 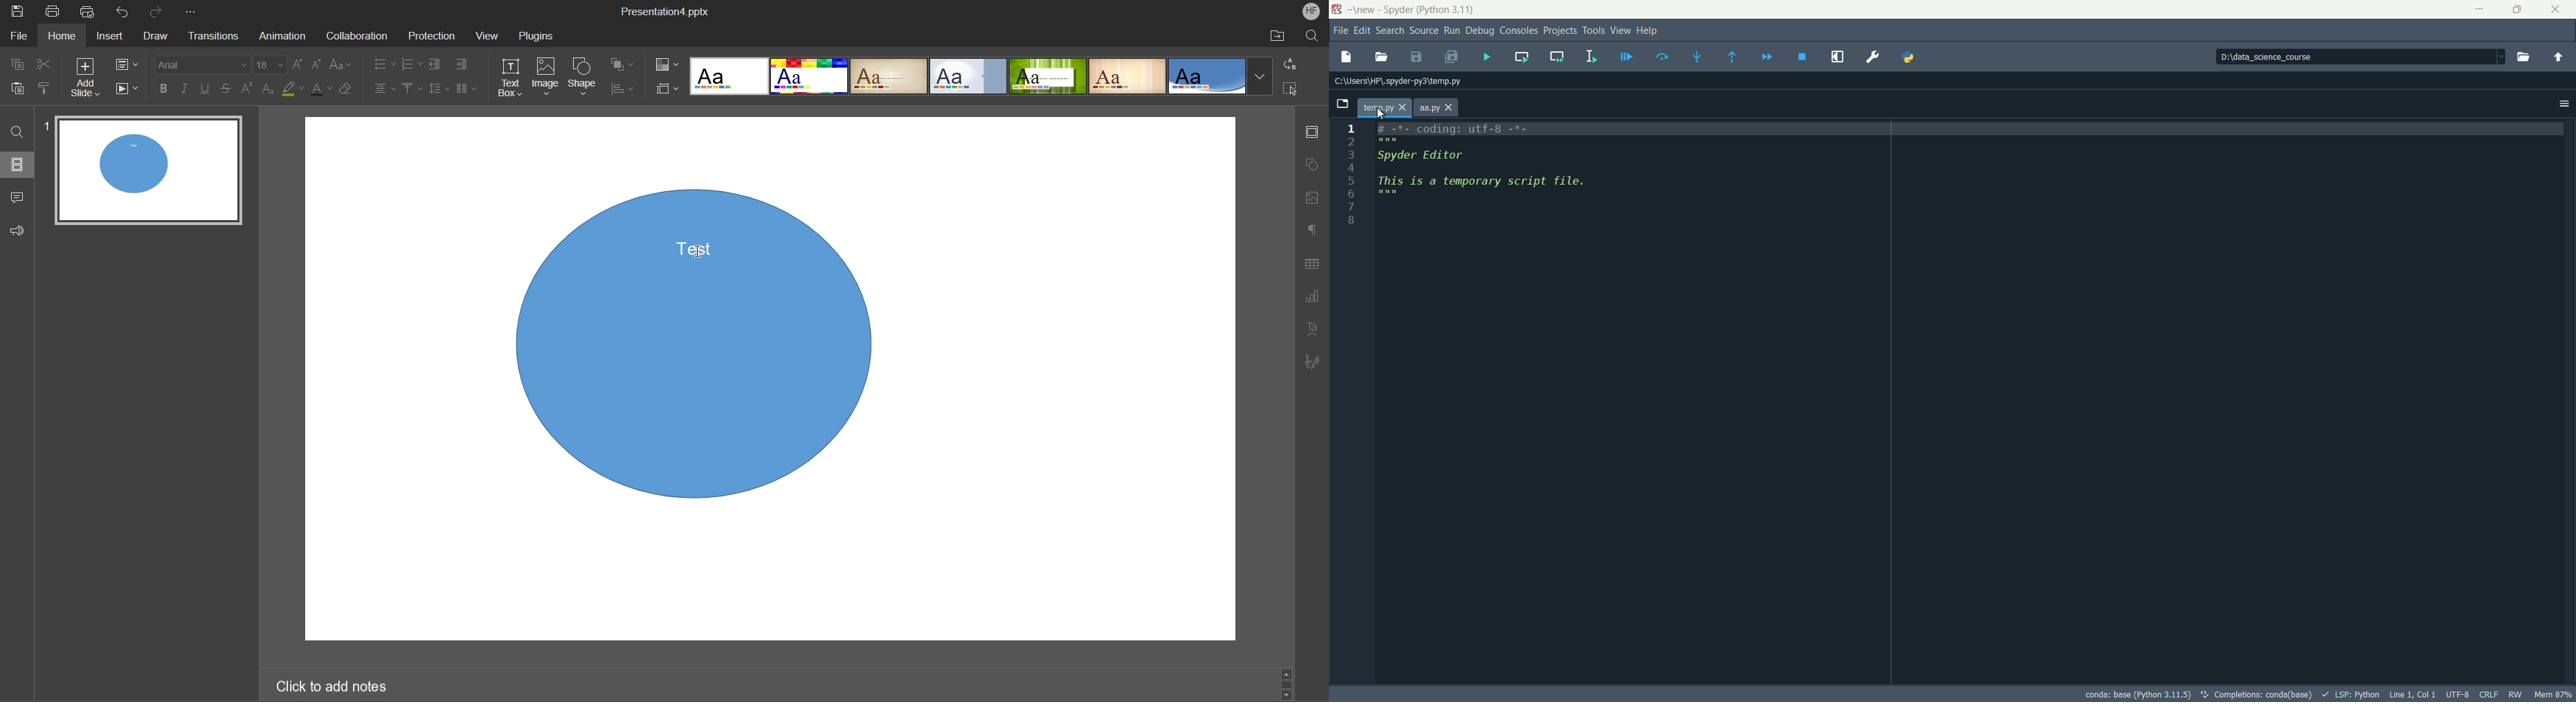 I want to click on Signature, so click(x=1312, y=363).